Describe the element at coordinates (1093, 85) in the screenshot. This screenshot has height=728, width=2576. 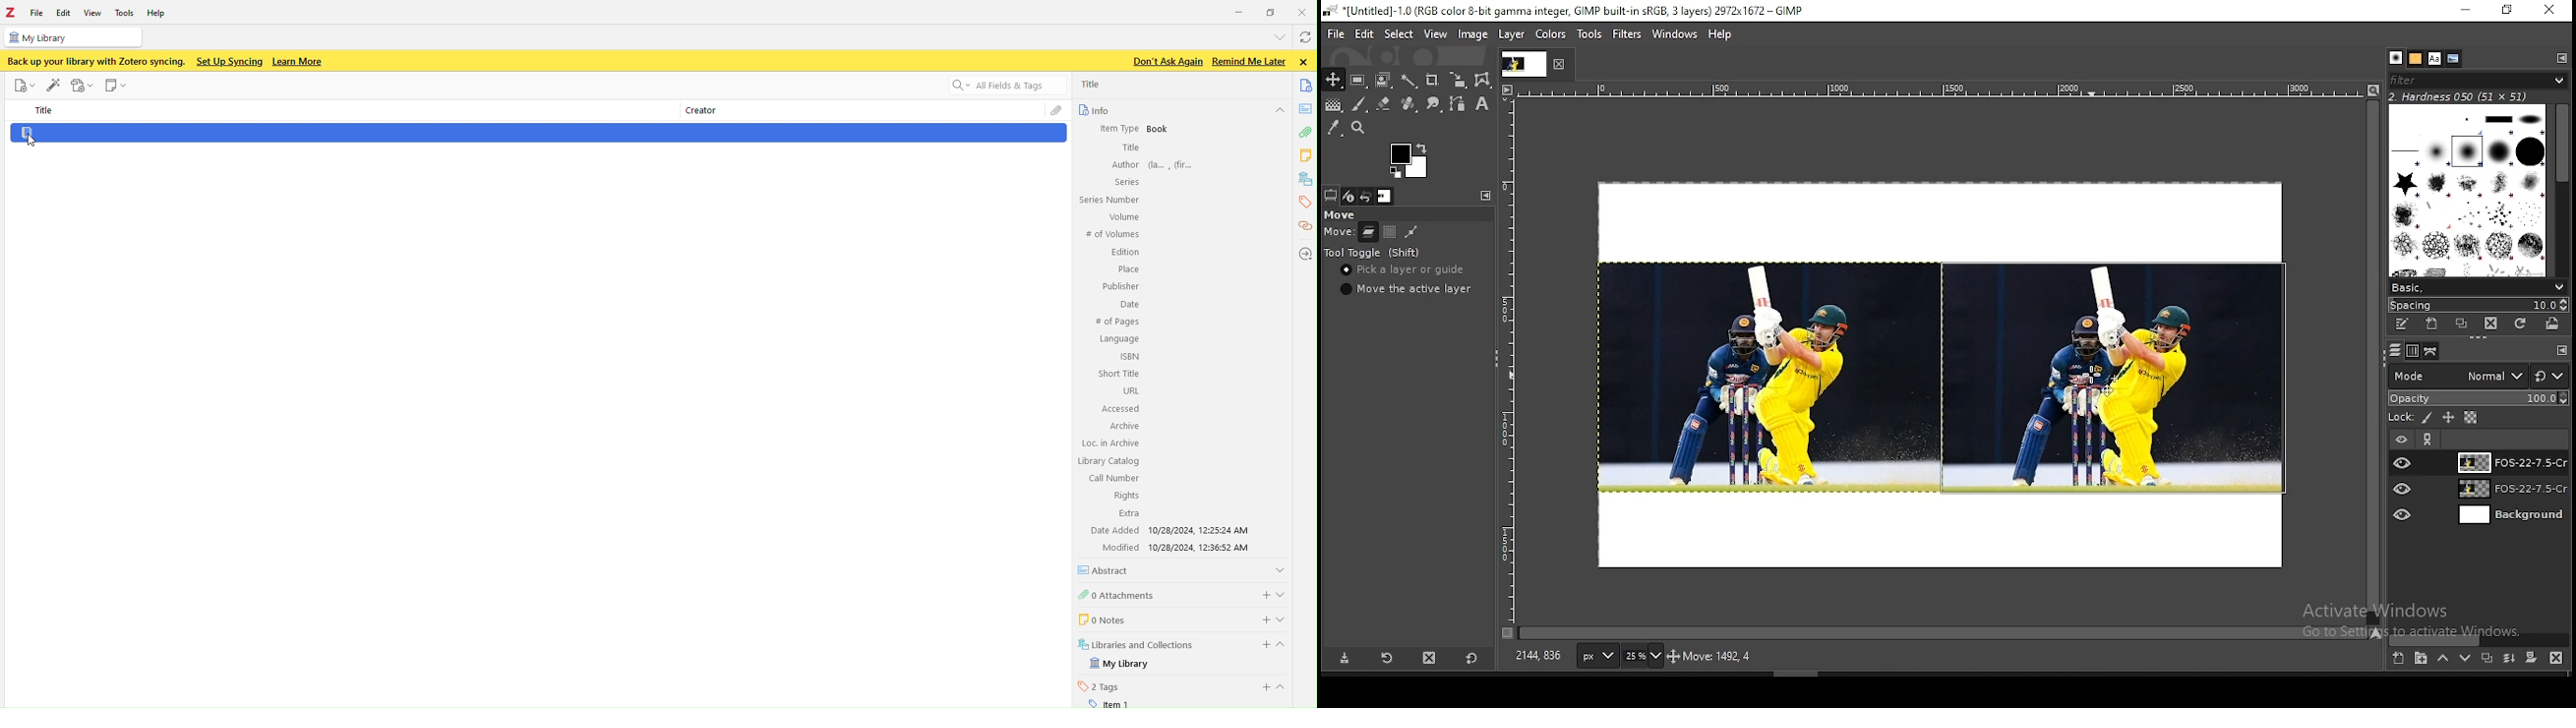
I see `title` at that location.